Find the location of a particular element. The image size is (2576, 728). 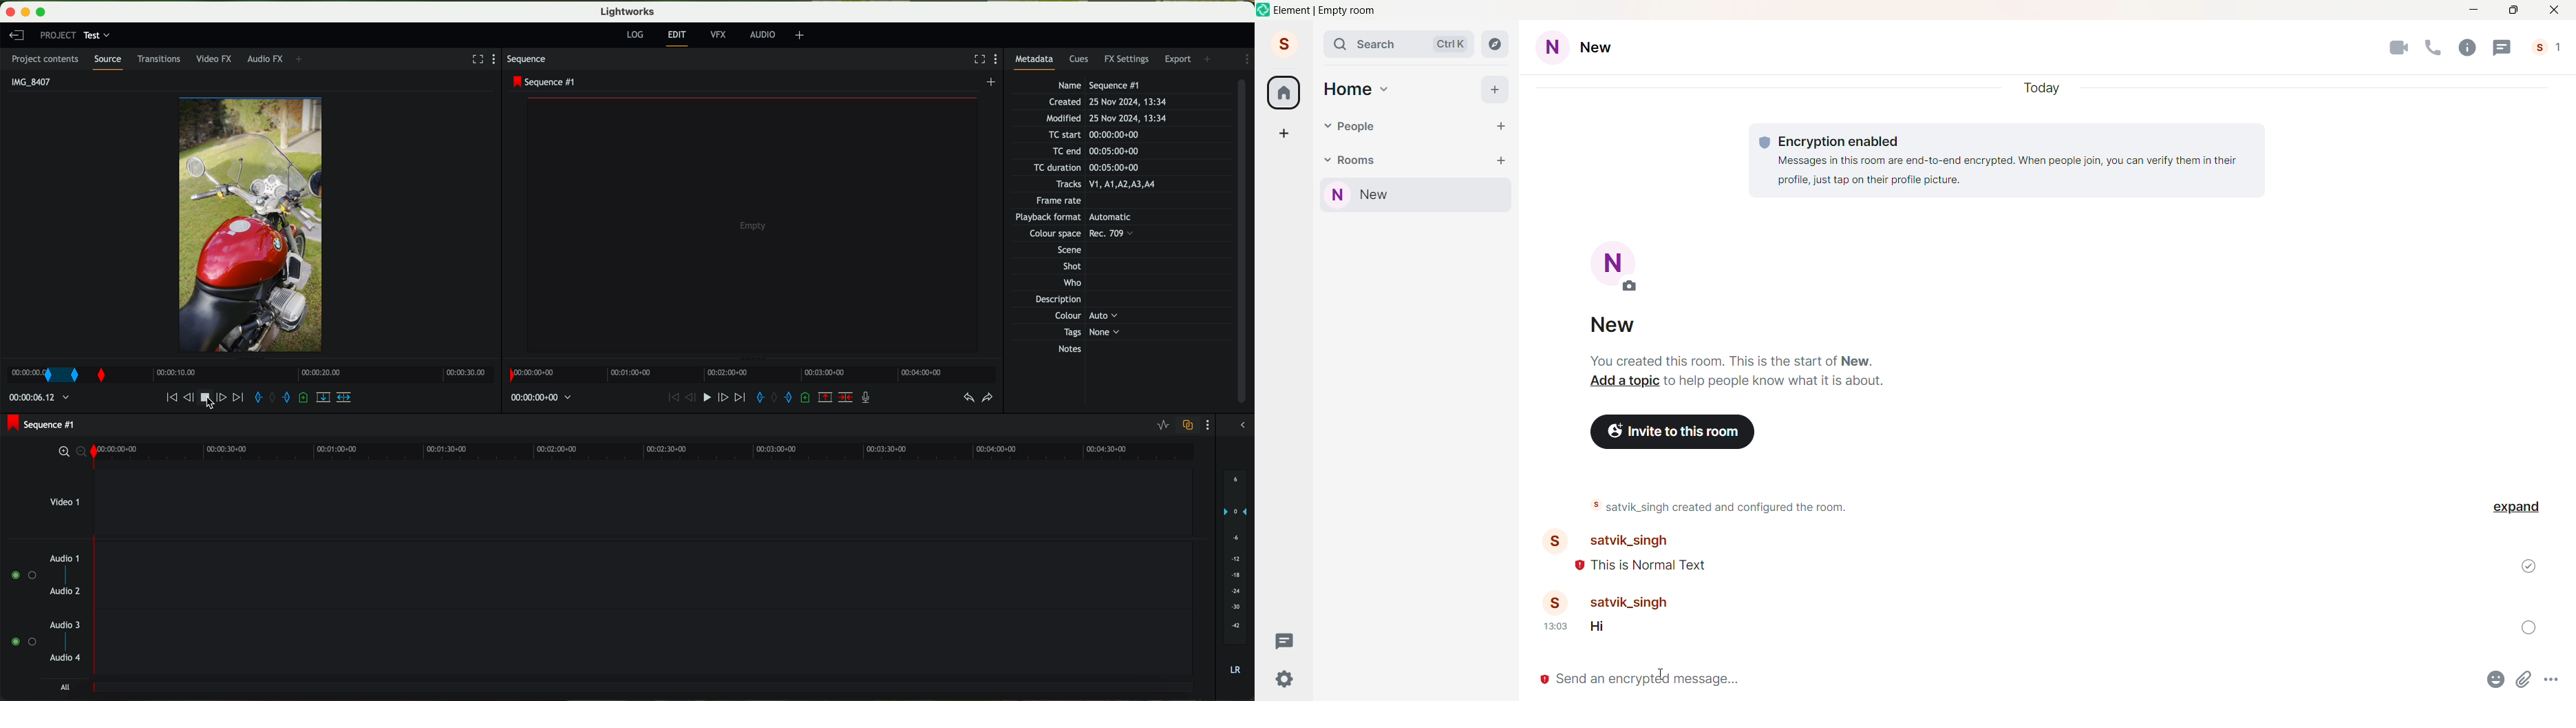

People is located at coordinates (2550, 48).